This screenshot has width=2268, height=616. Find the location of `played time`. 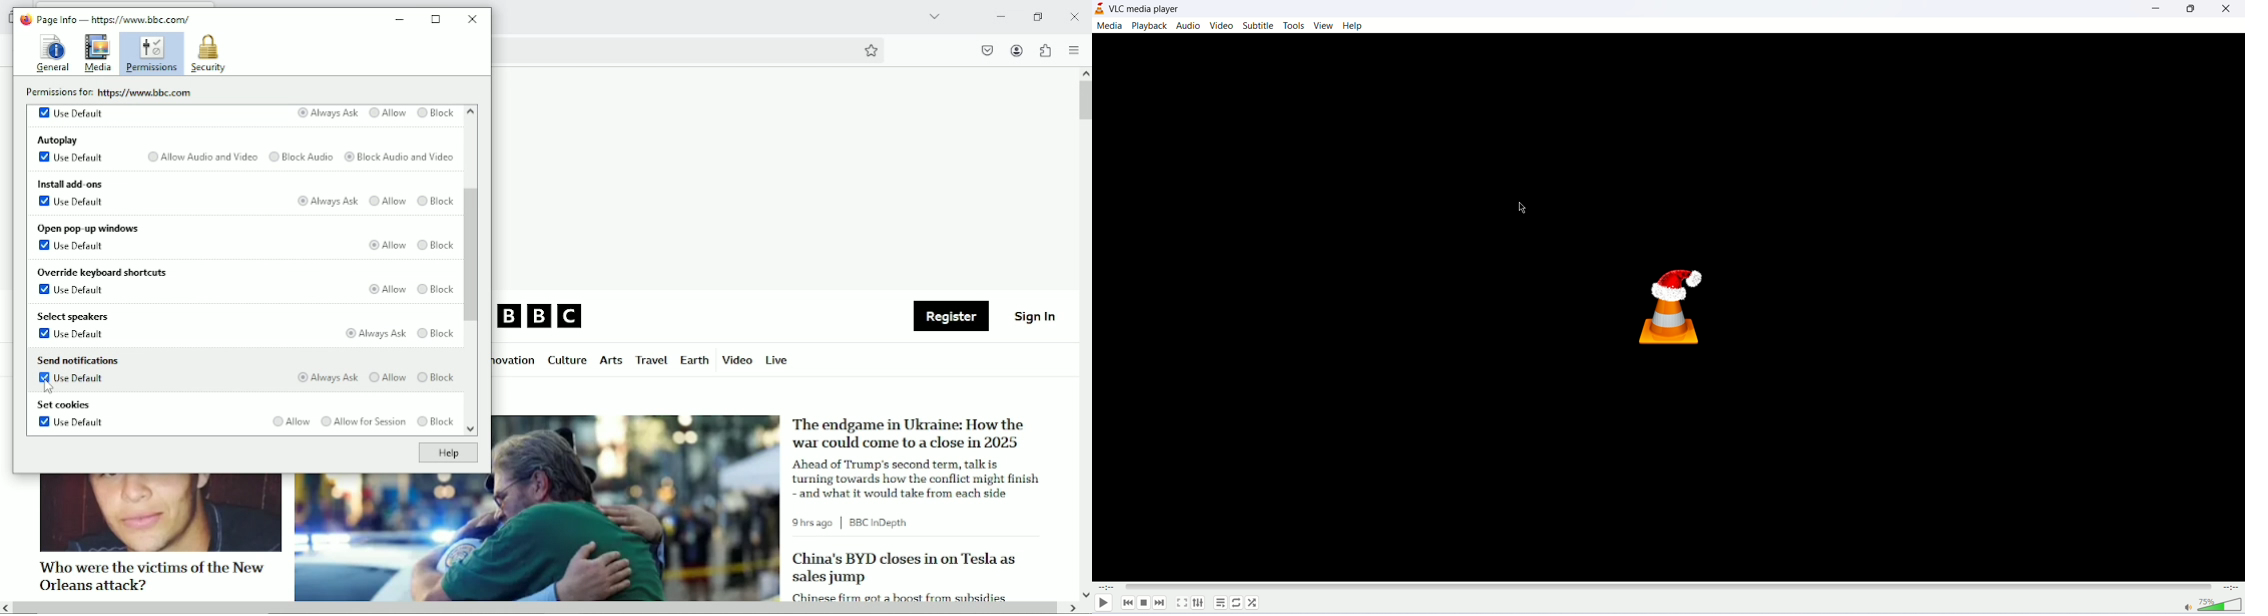

played time is located at coordinates (1105, 588).